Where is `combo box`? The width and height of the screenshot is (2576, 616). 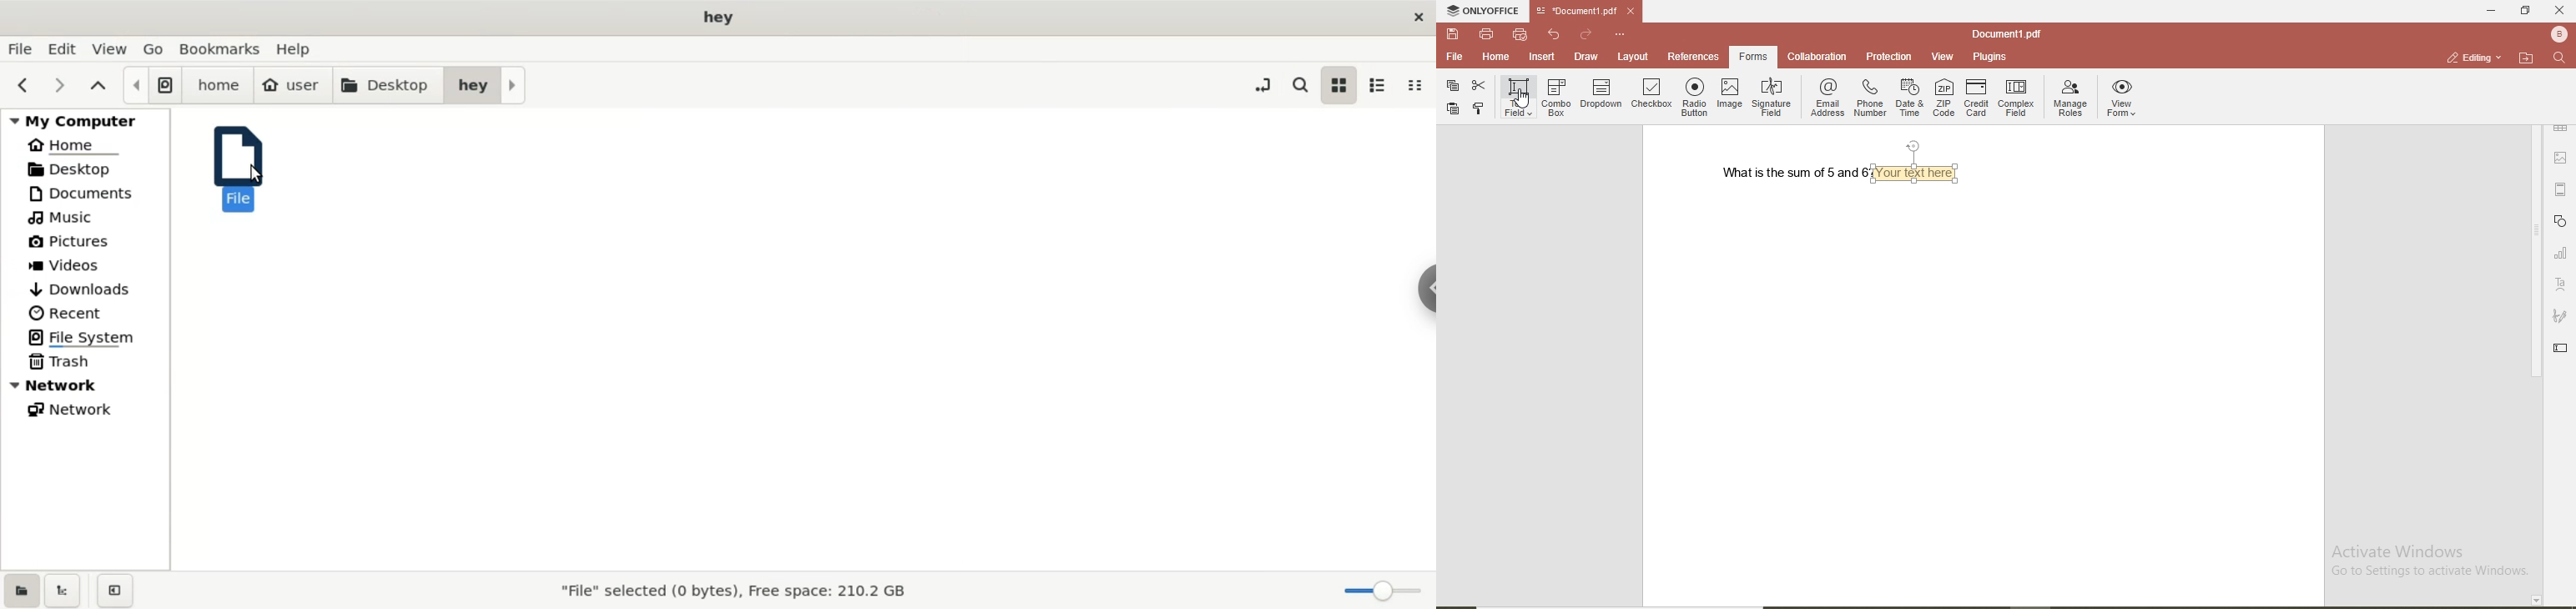
combo box is located at coordinates (1555, 98).